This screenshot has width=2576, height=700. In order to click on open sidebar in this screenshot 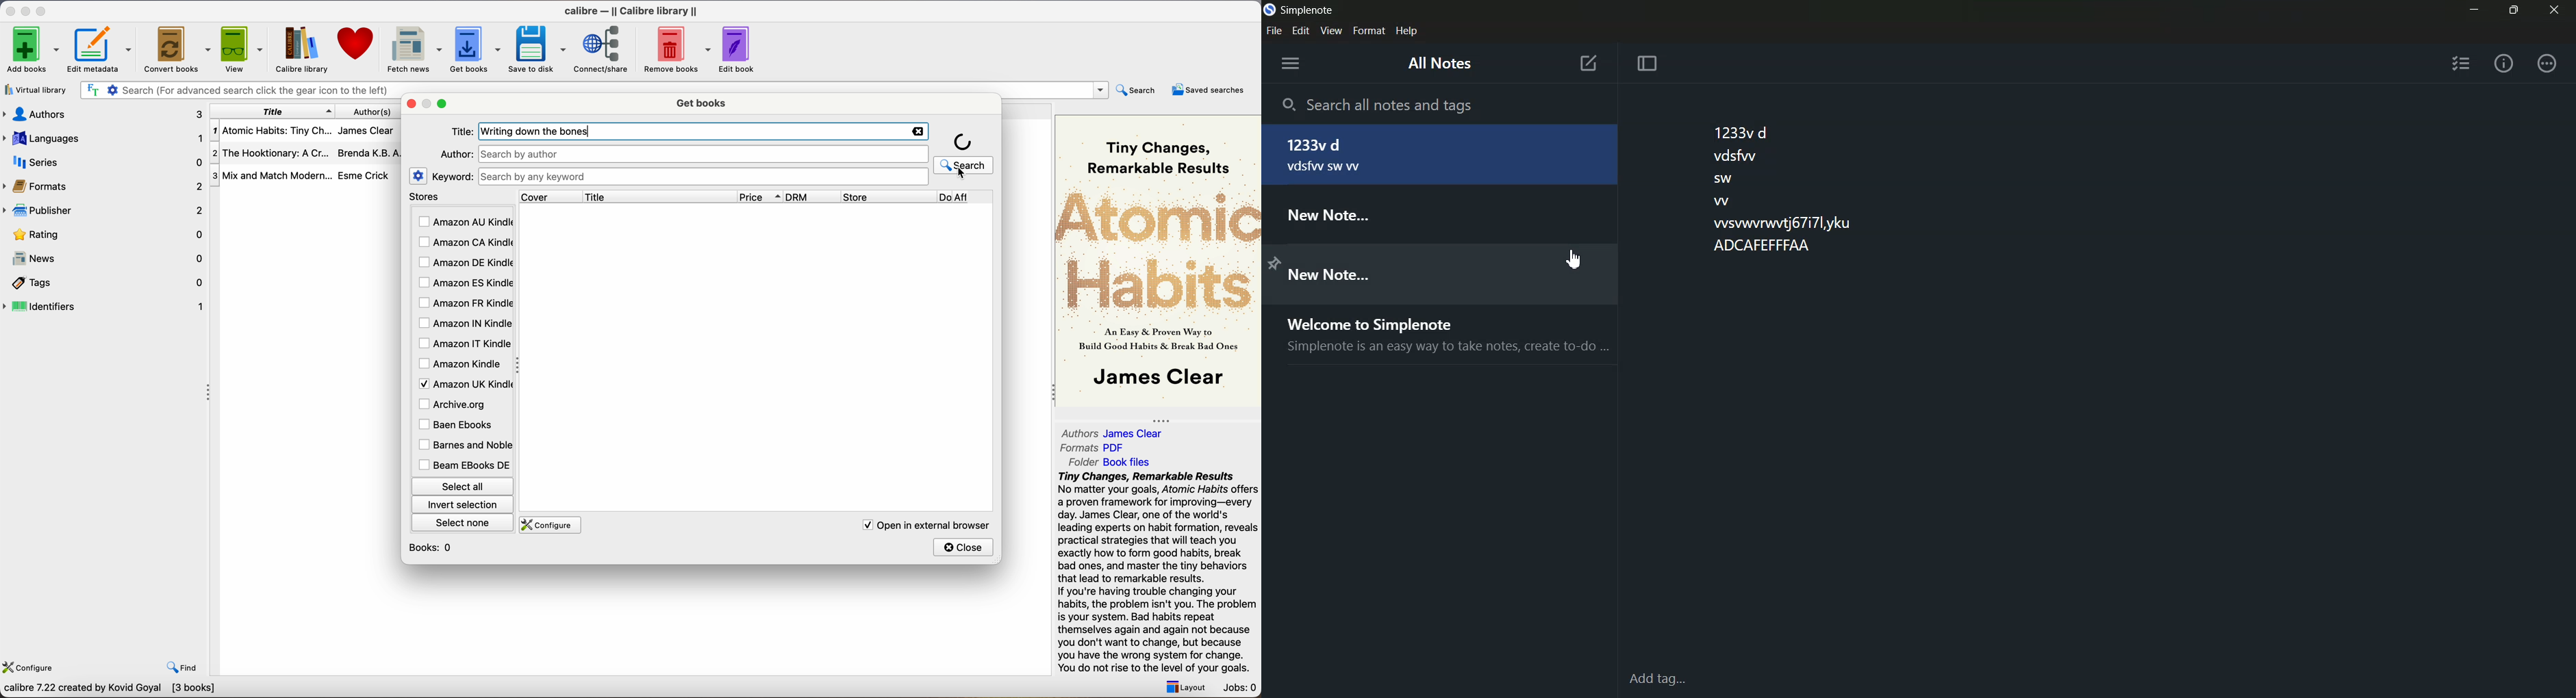, I will do `click(1291, 63)`.